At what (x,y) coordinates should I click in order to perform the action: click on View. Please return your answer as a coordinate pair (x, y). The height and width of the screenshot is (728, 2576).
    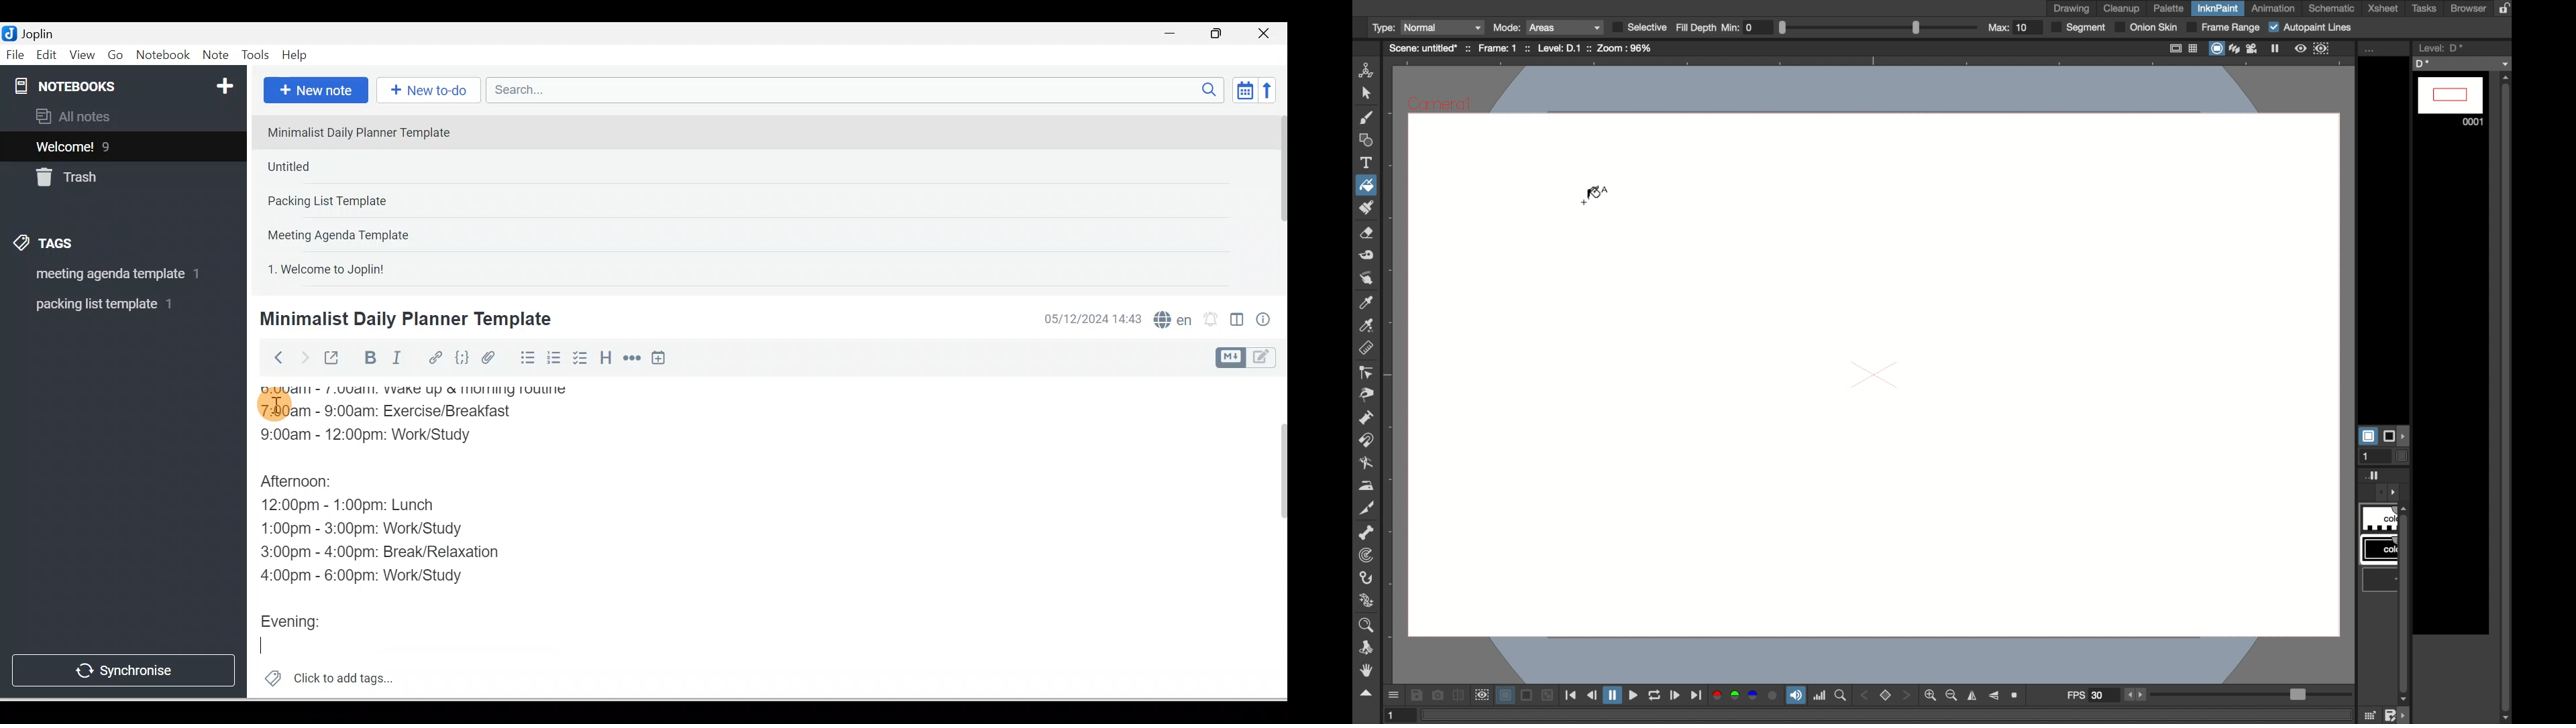
    Looking at the image, I should click on (82, 56).